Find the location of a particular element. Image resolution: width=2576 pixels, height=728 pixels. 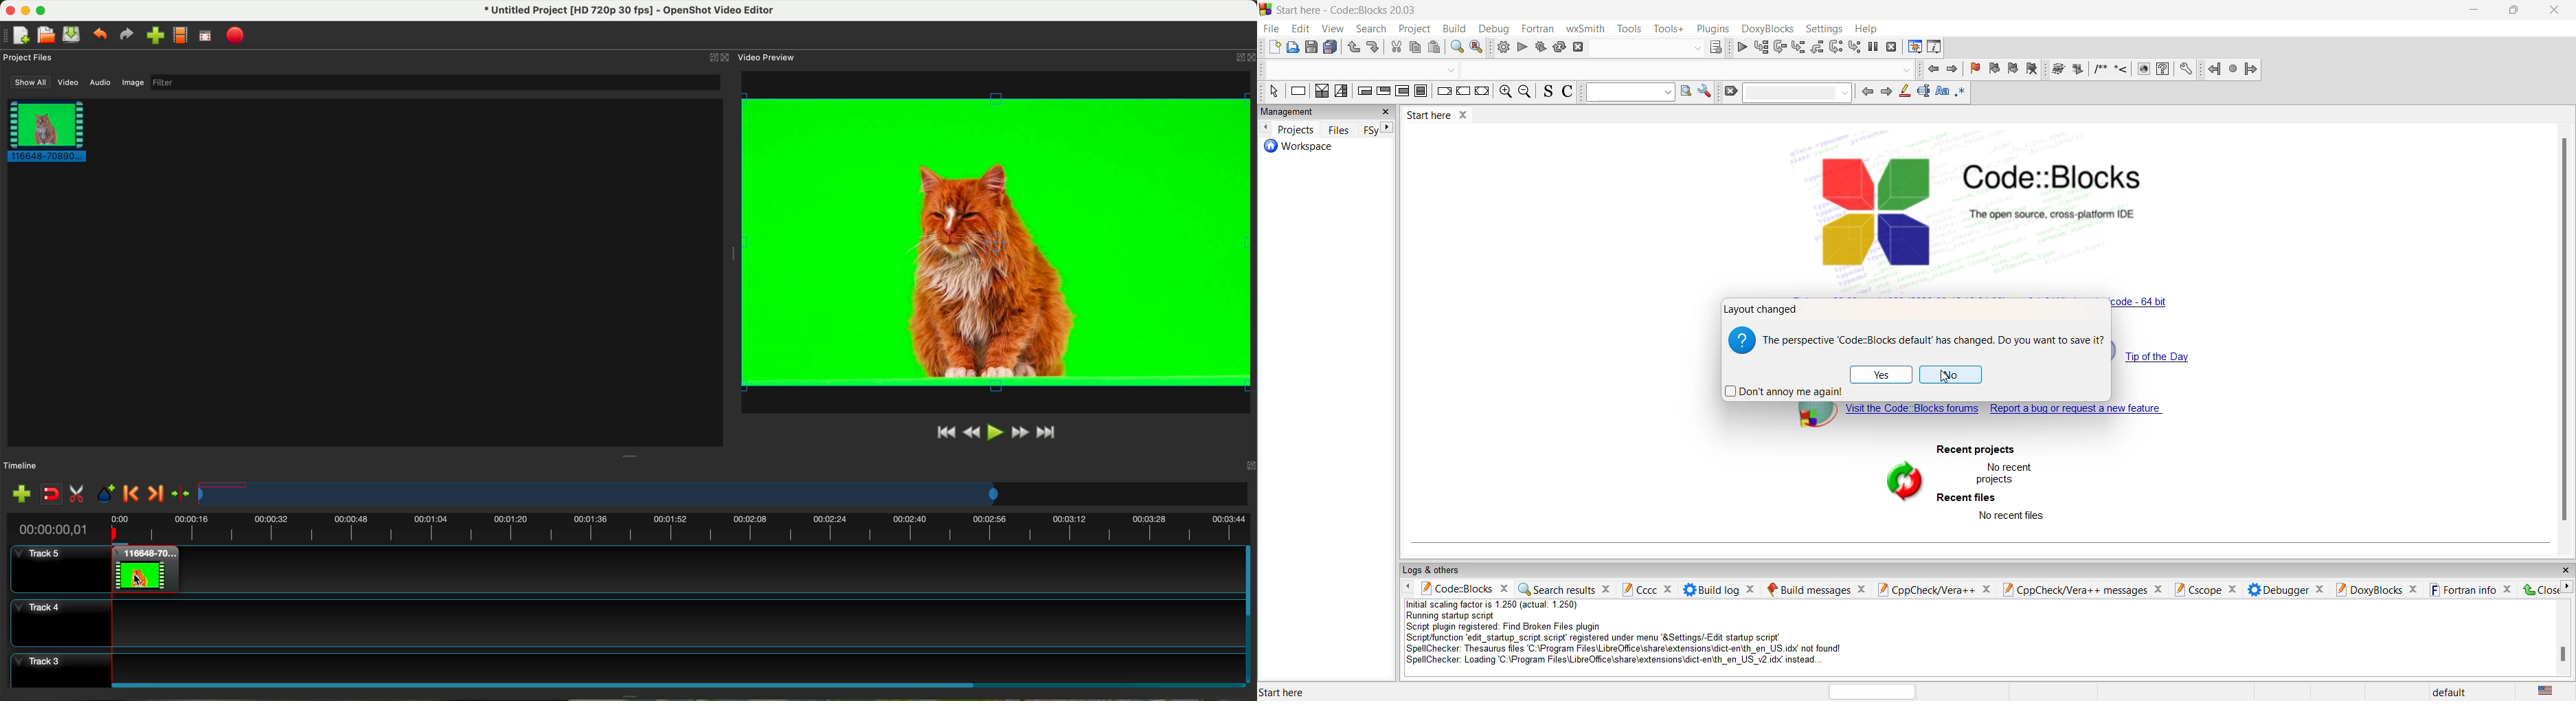

standard selection is located at coordinates (1921, 93).